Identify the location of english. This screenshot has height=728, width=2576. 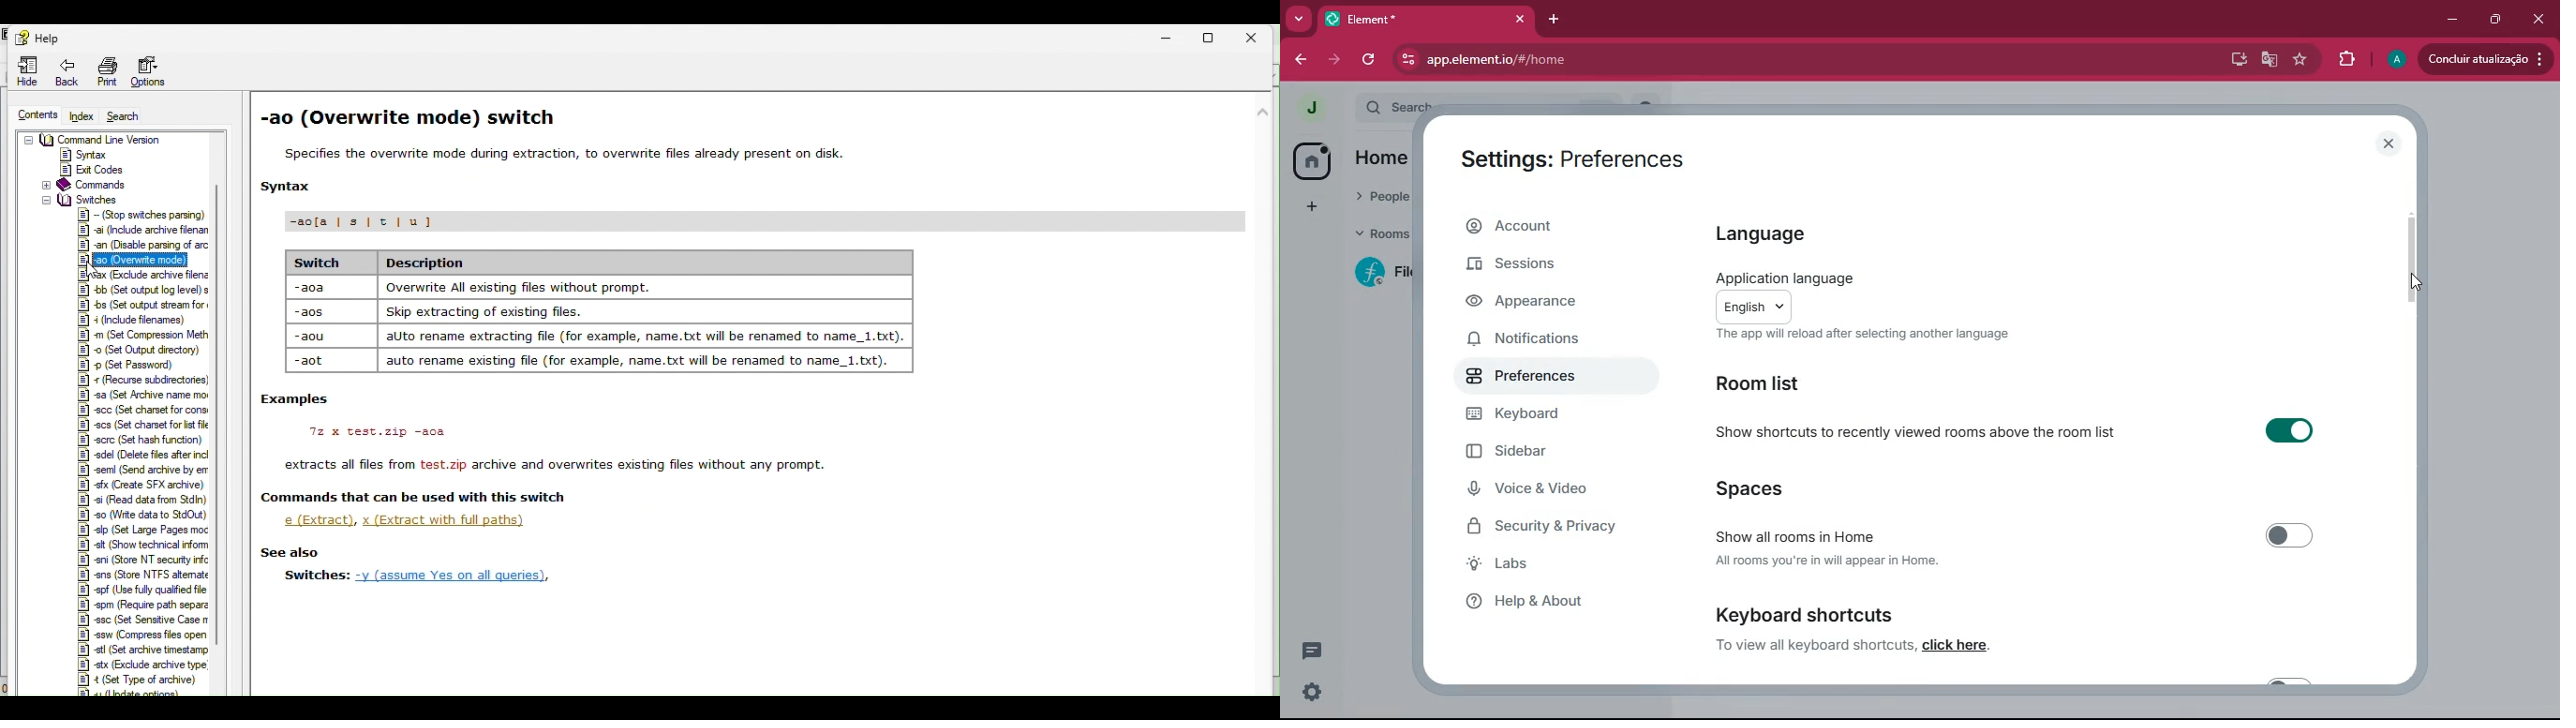
(1754, 307).